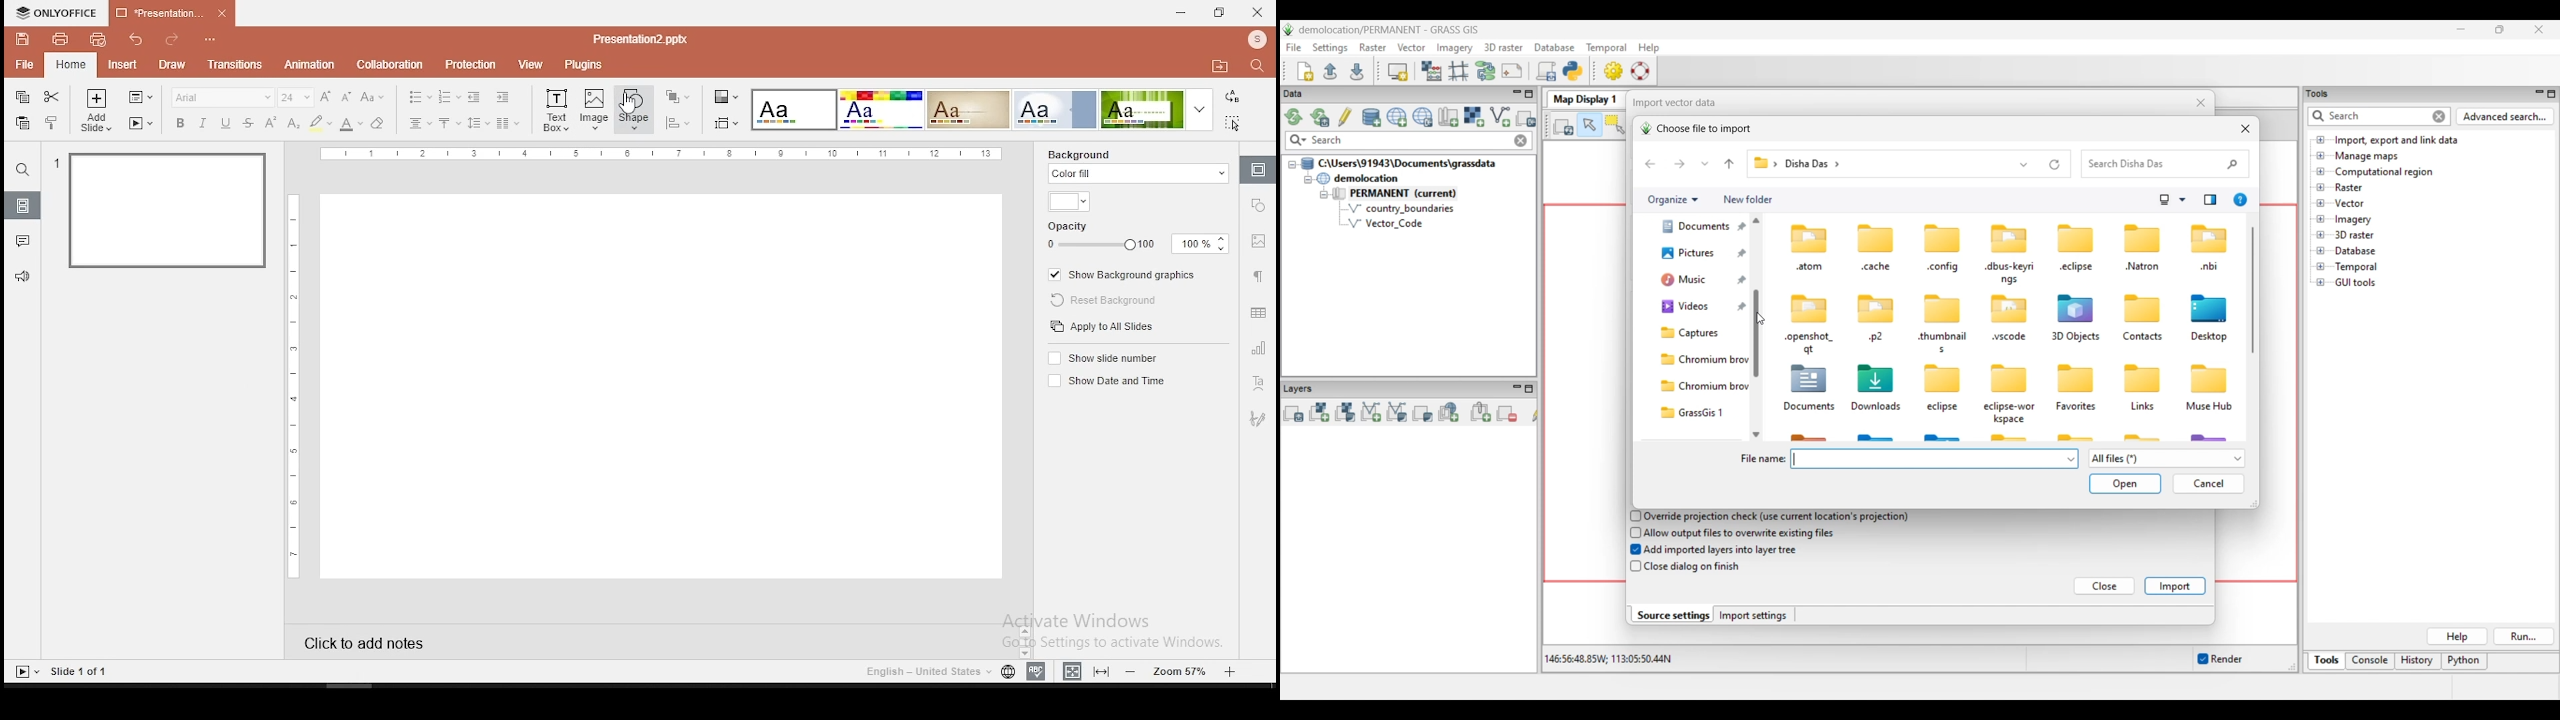  Describe the element at coordinates (23, 277) in the screenshot. I see `support and feedback` at that location.